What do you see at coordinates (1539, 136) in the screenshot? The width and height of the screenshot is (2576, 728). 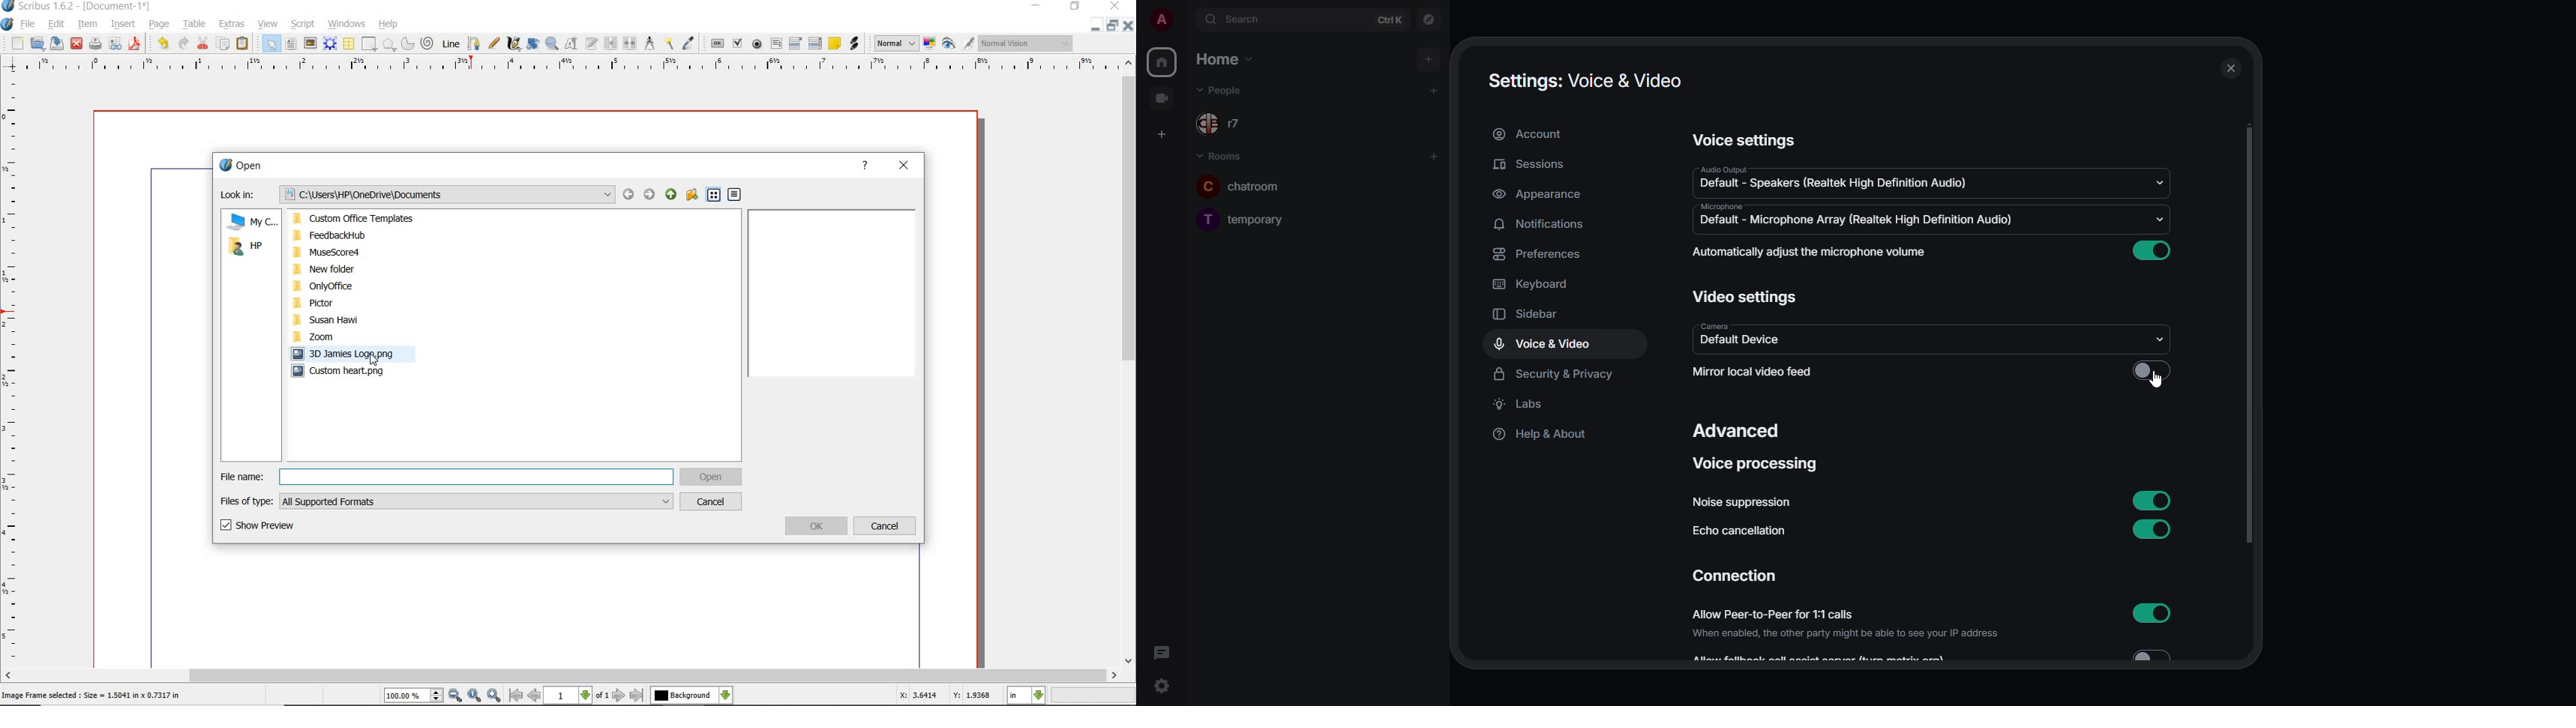 I see `account` at bounding box center [1539, 136].